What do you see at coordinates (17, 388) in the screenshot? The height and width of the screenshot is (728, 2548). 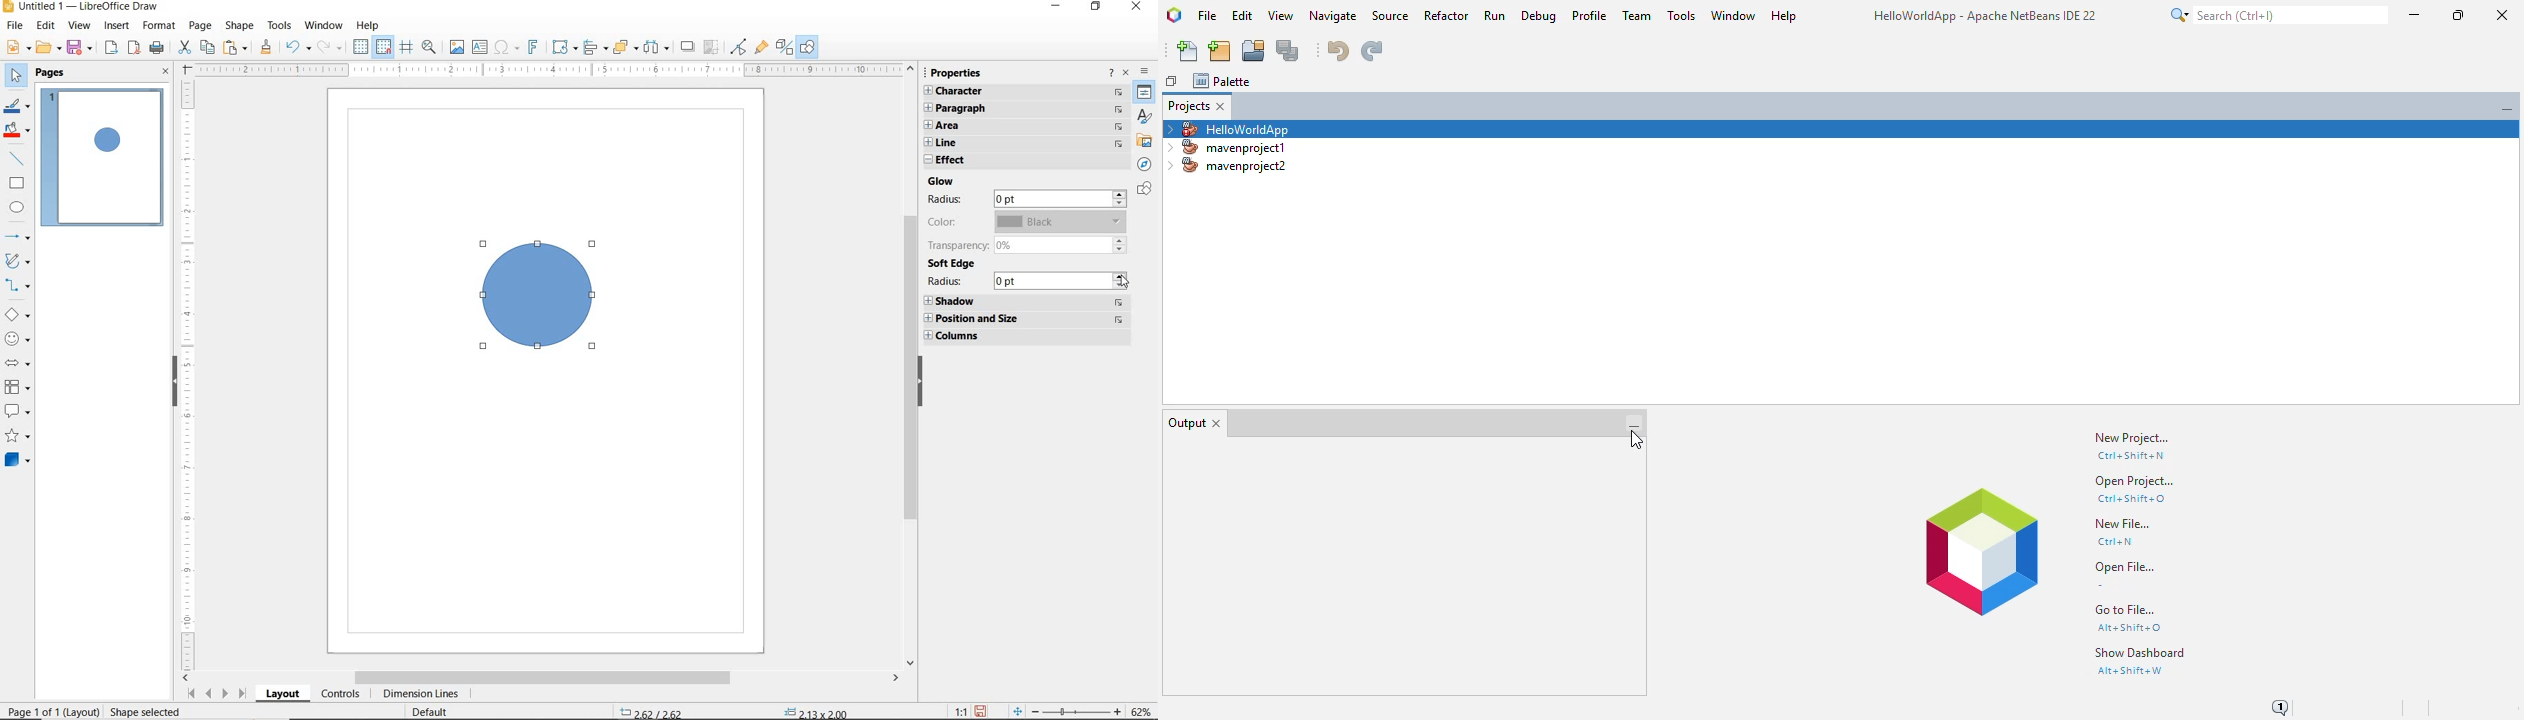 I see `FLOWCHART` at bounding box center [17, 388].